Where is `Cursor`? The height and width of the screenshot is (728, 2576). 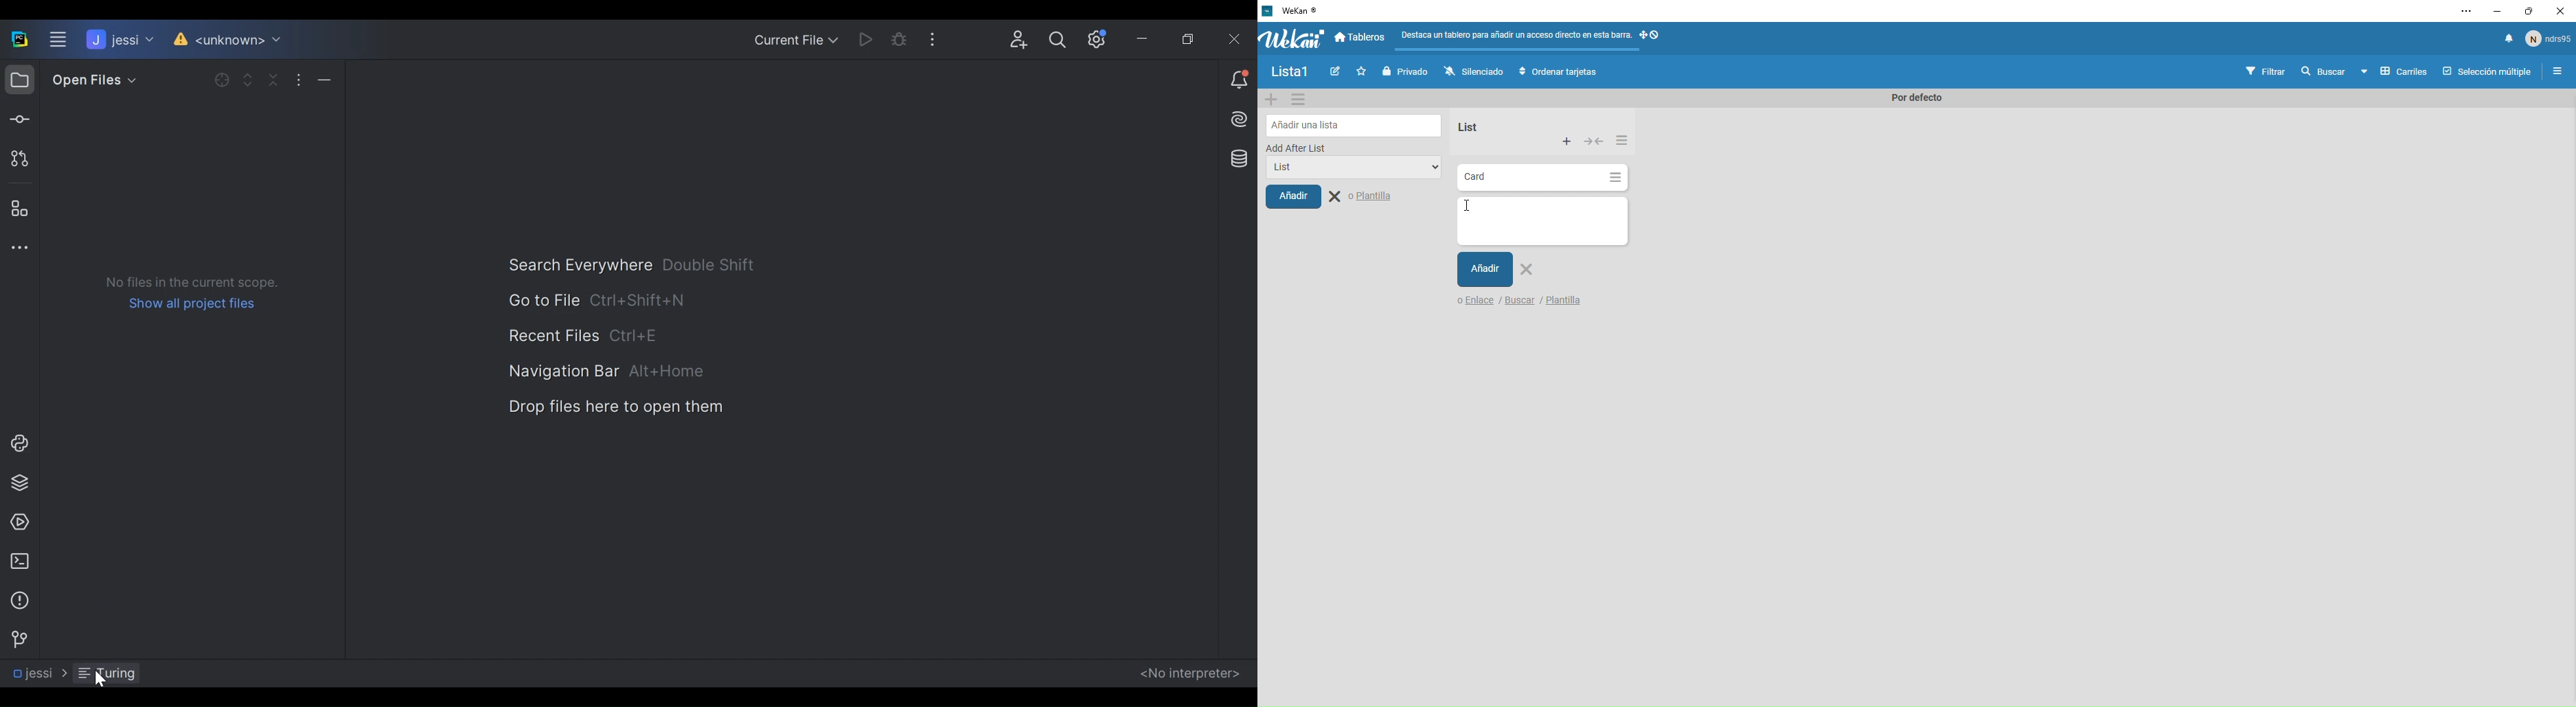 Cursor is located at coordinates (1469, 209).